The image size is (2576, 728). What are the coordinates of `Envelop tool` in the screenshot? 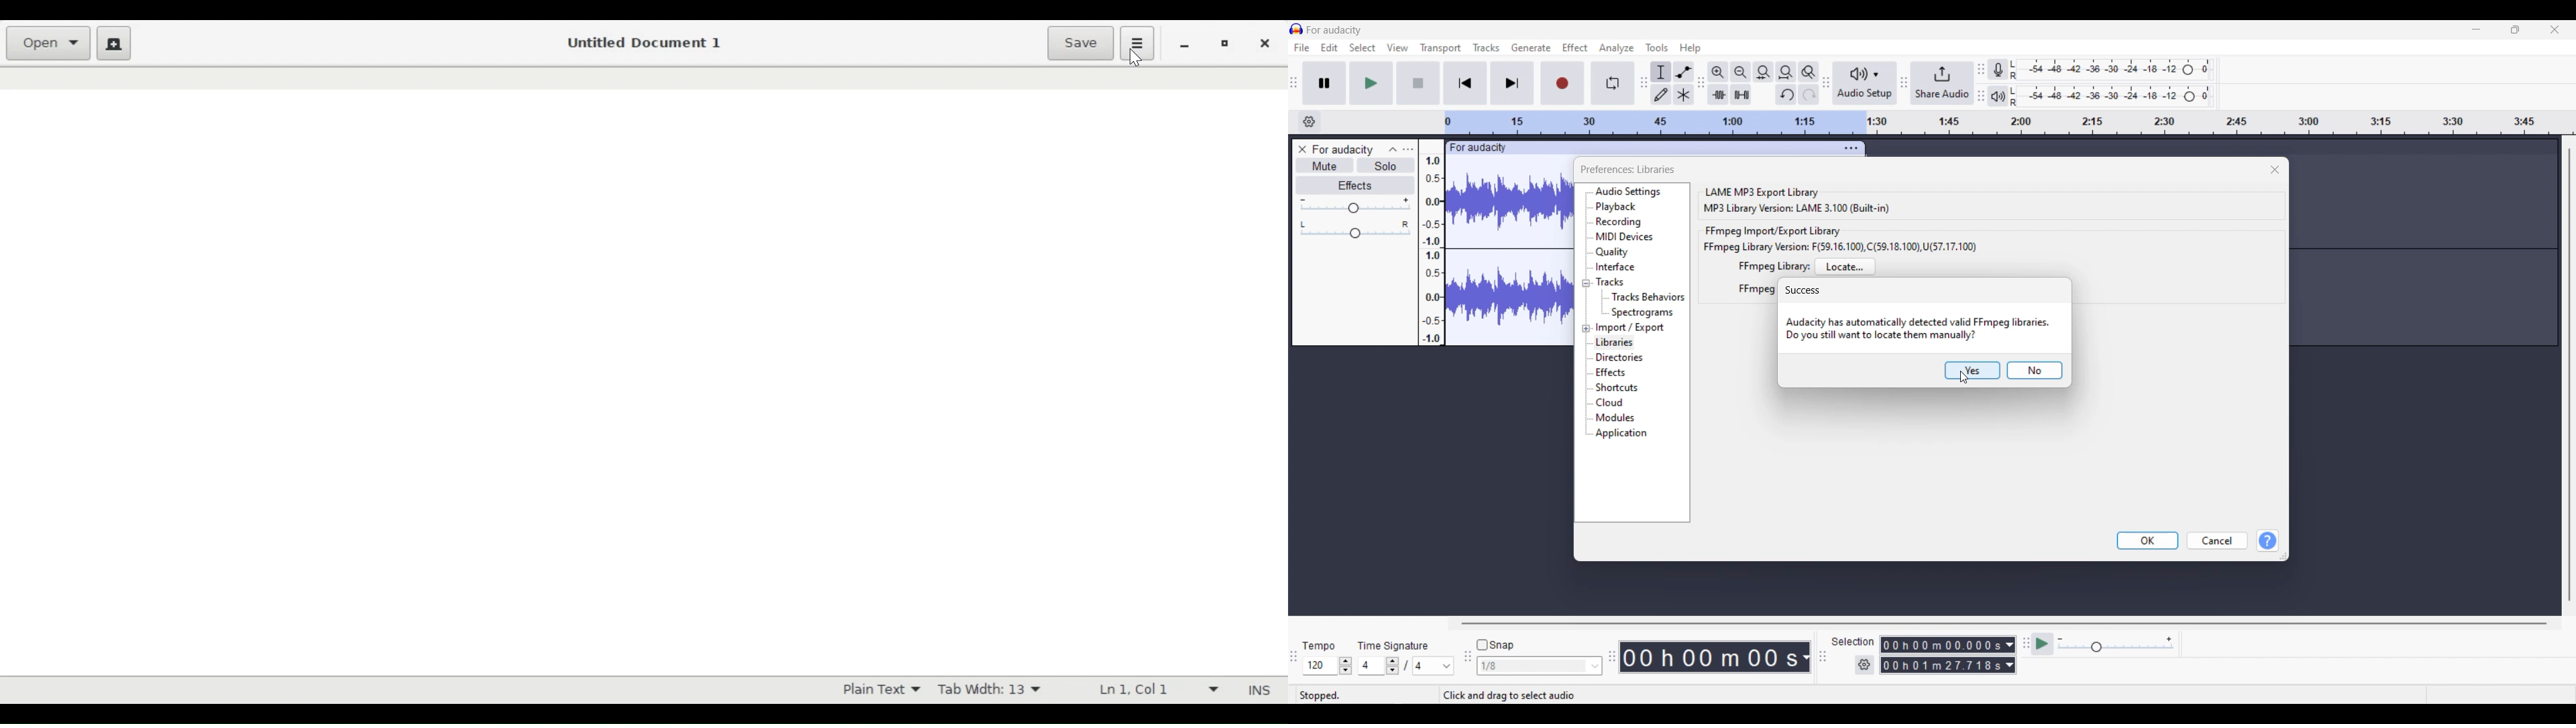 It's located at (1684, 72).